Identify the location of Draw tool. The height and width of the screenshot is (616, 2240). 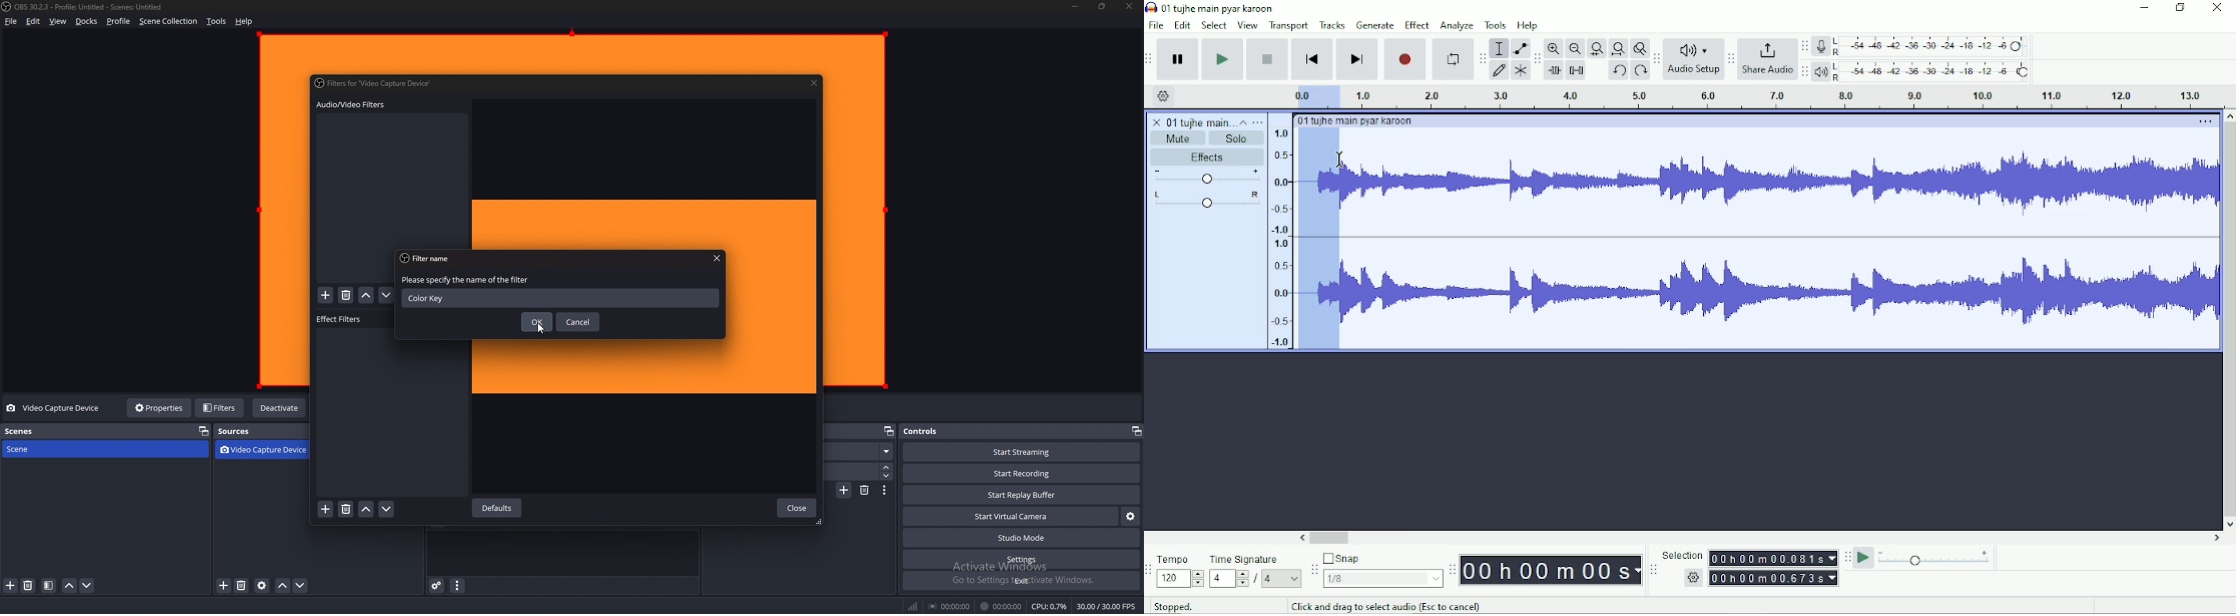
(1500, 71).